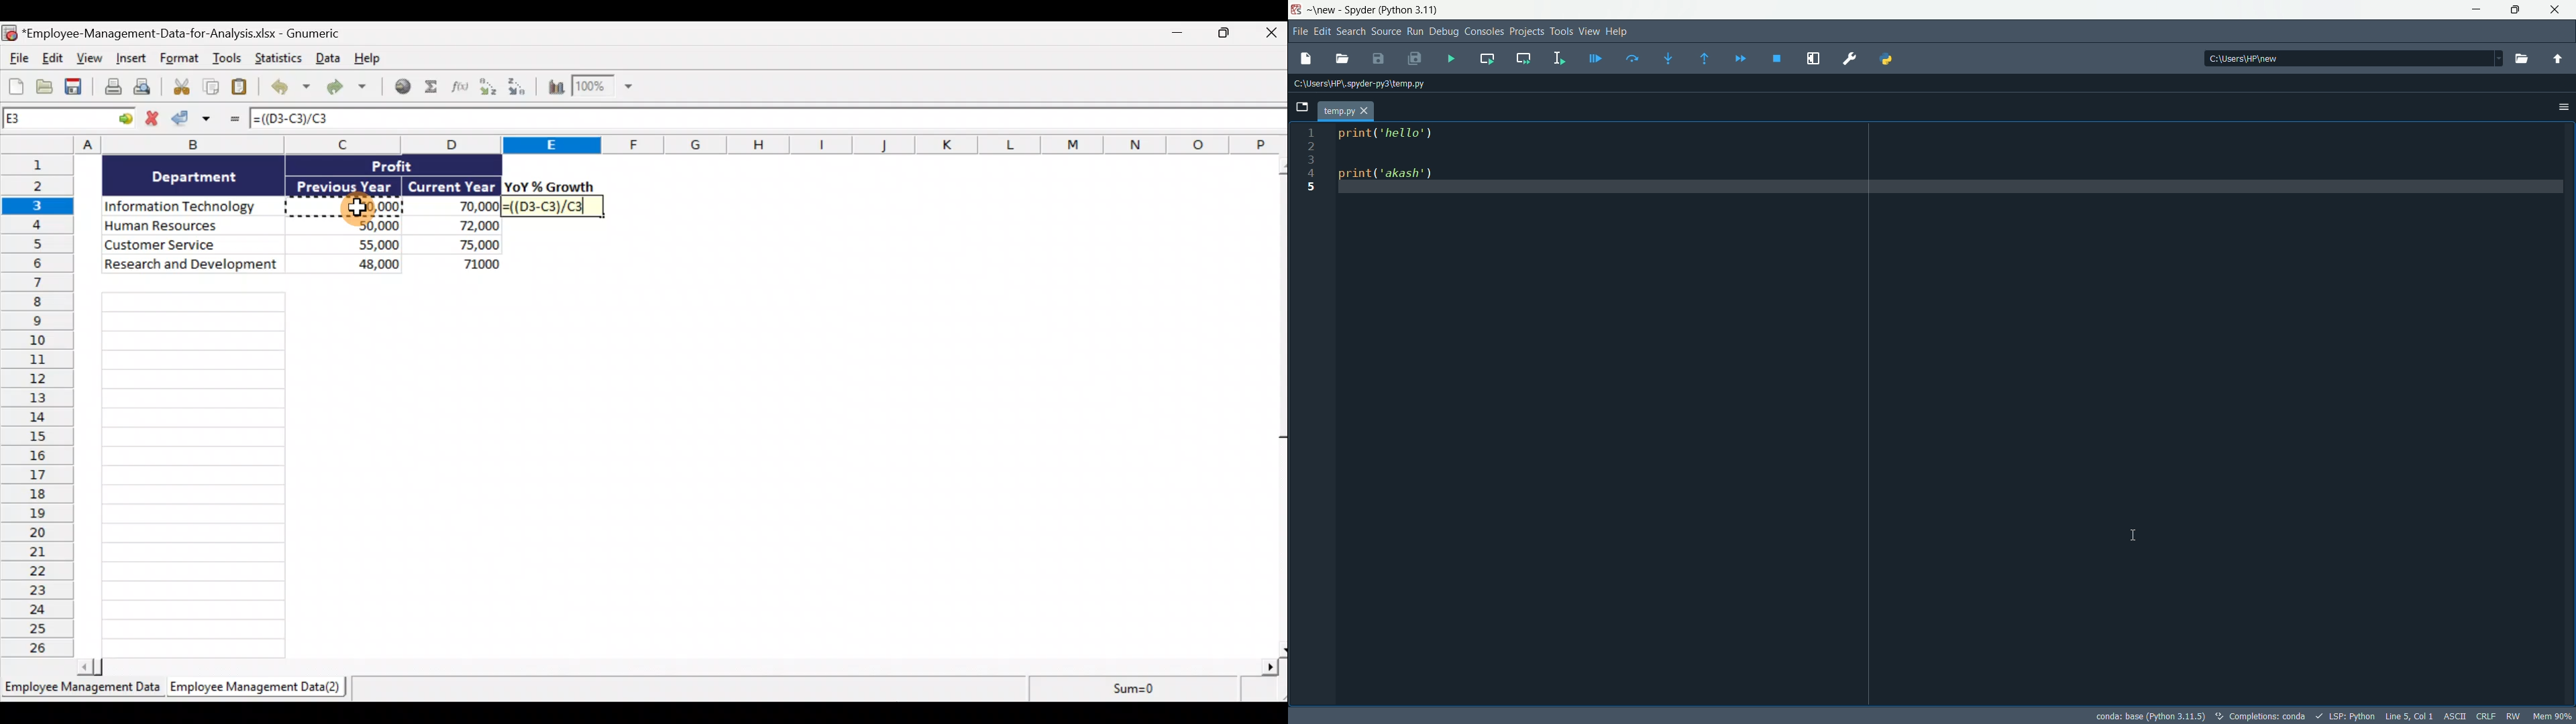 The image size is (2576, 728). I want to click on interpreter, so click(2151, 717).